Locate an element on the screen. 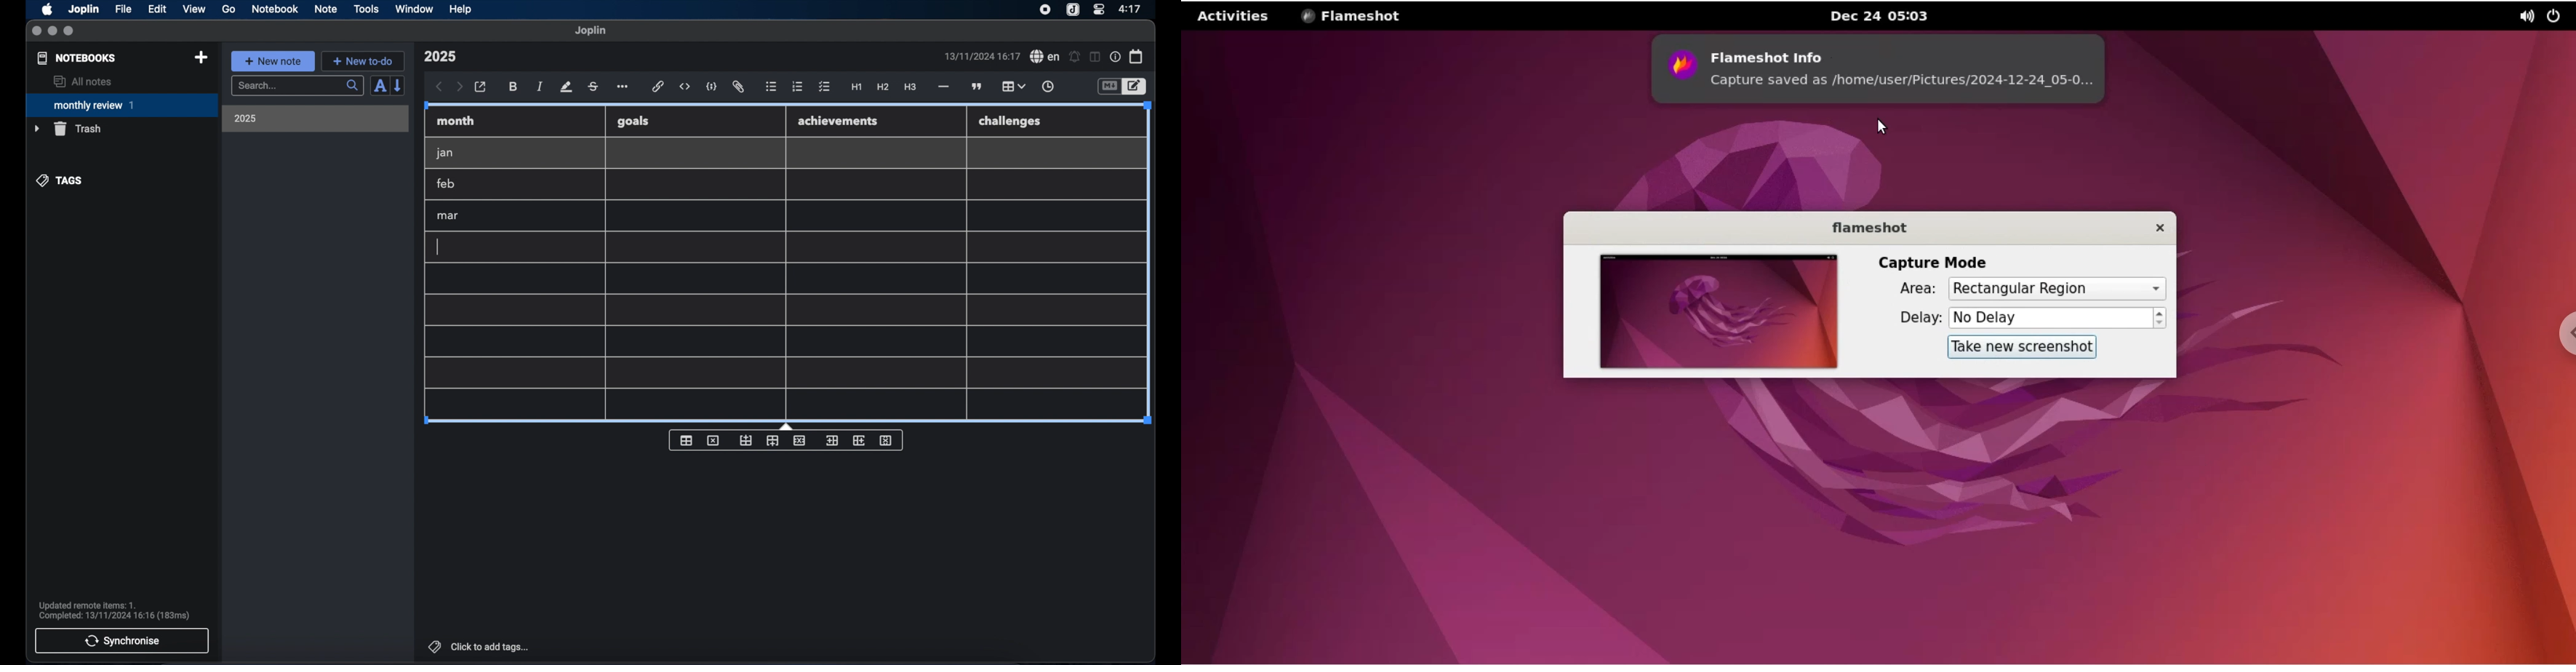  achievements is located at coordinates (839, 121).